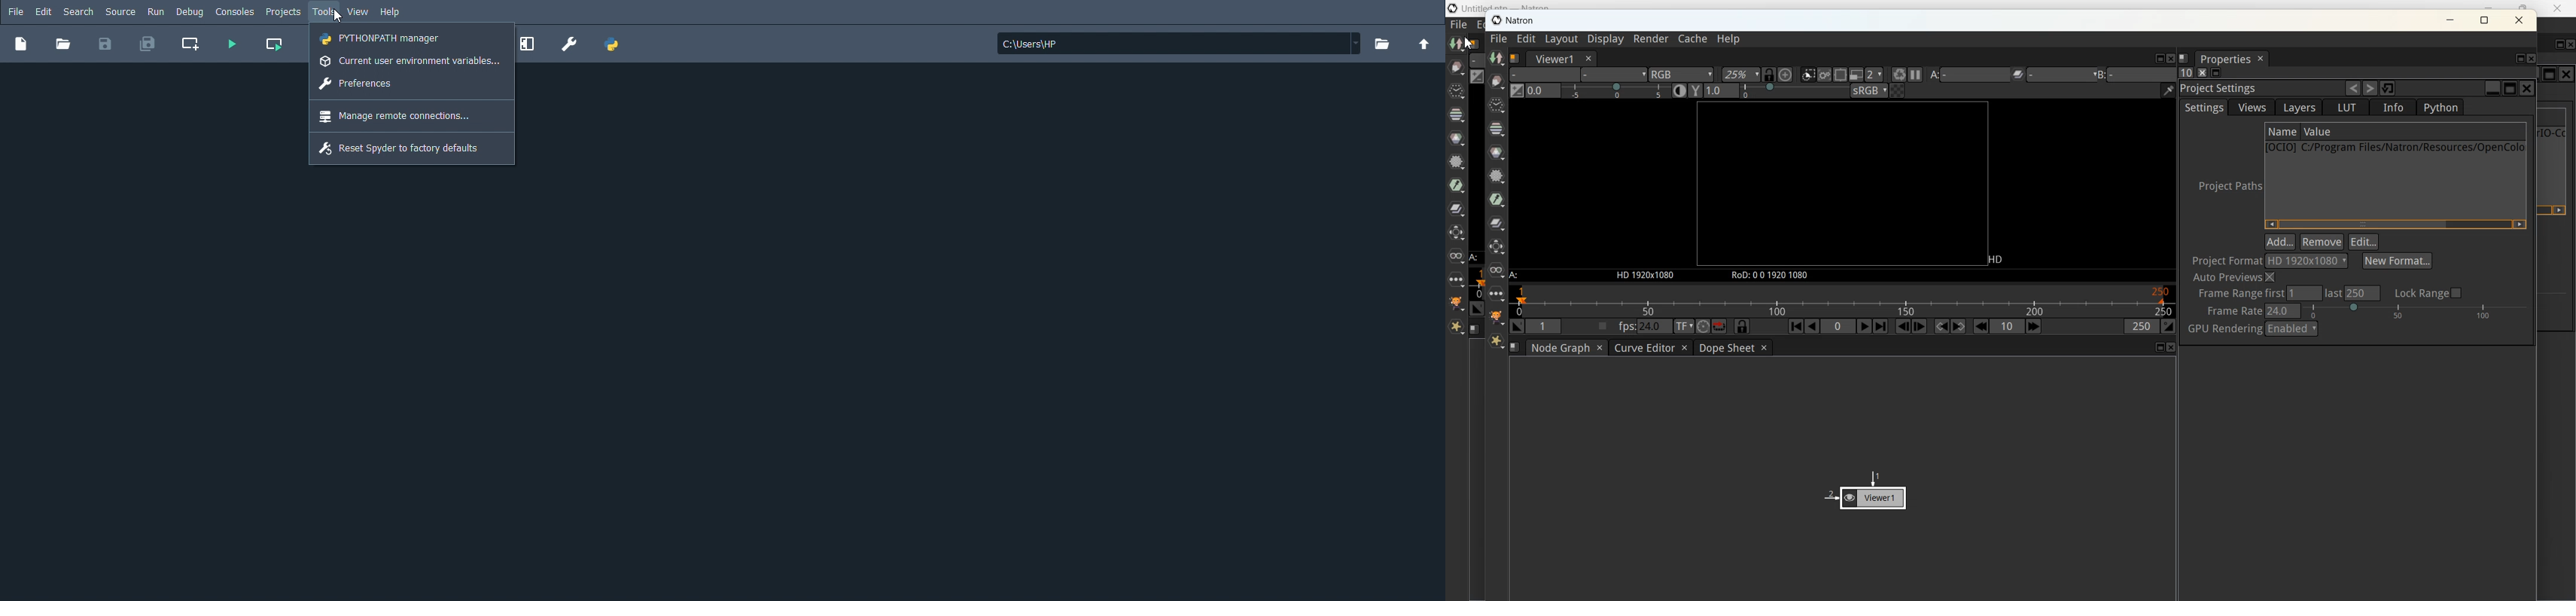 Image resolution: width=2576 pixels, height=616 pixels. Describe the element at coordinates (193, 45) in the screenshot. I see `Create new cell at the current line` at that location.